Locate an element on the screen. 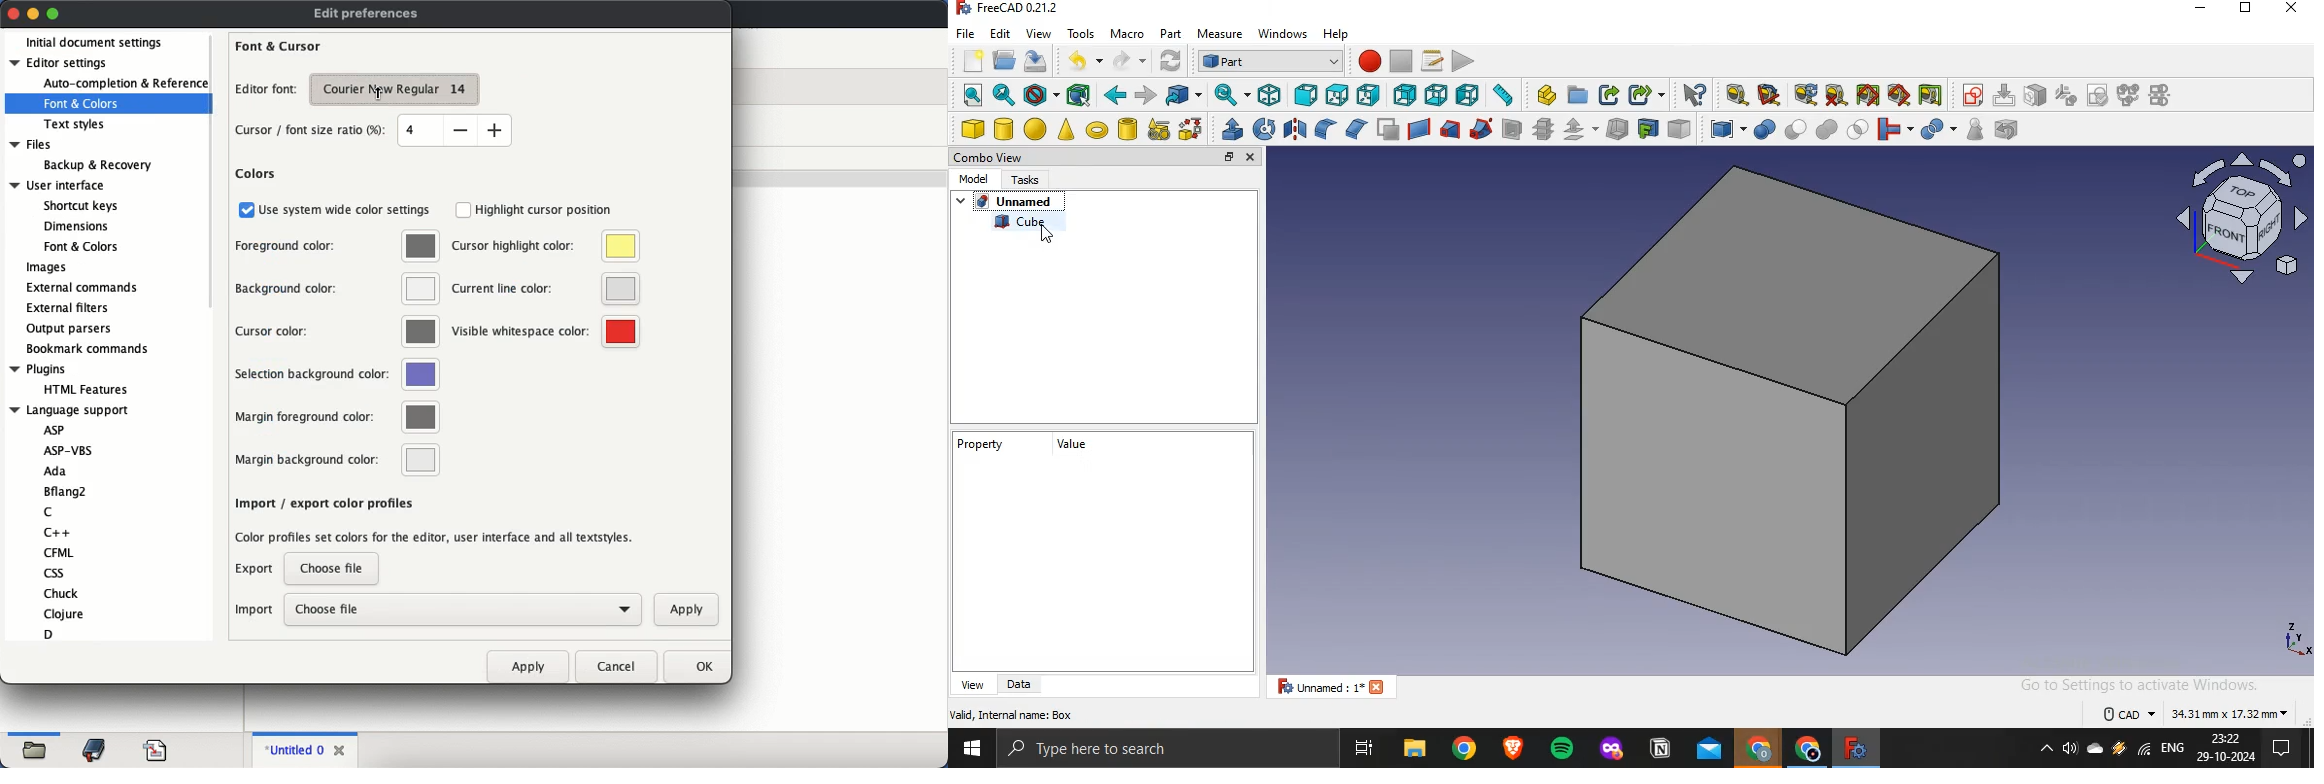 This screenshot has height=784, width=2324. use system wide color settings is located at coordinates (336, 209).